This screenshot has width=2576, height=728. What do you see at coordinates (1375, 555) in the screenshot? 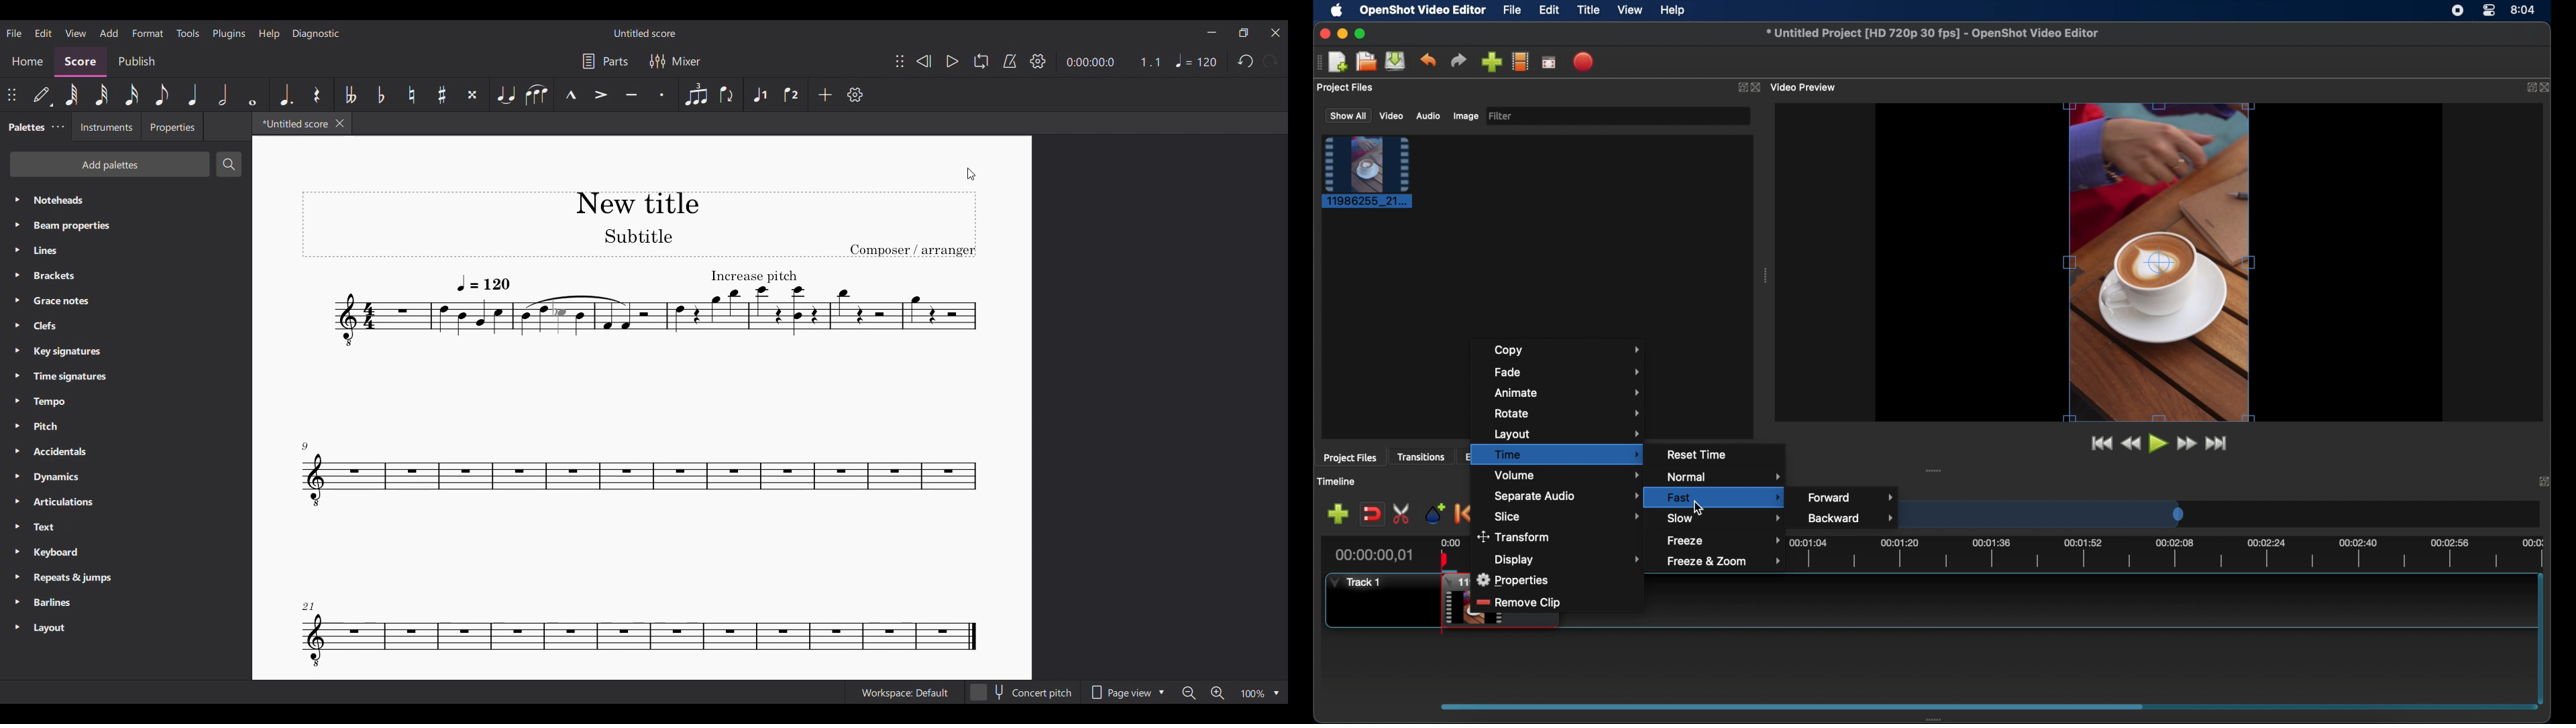
I see `current time indicator` at bounding box center [1375, 555].